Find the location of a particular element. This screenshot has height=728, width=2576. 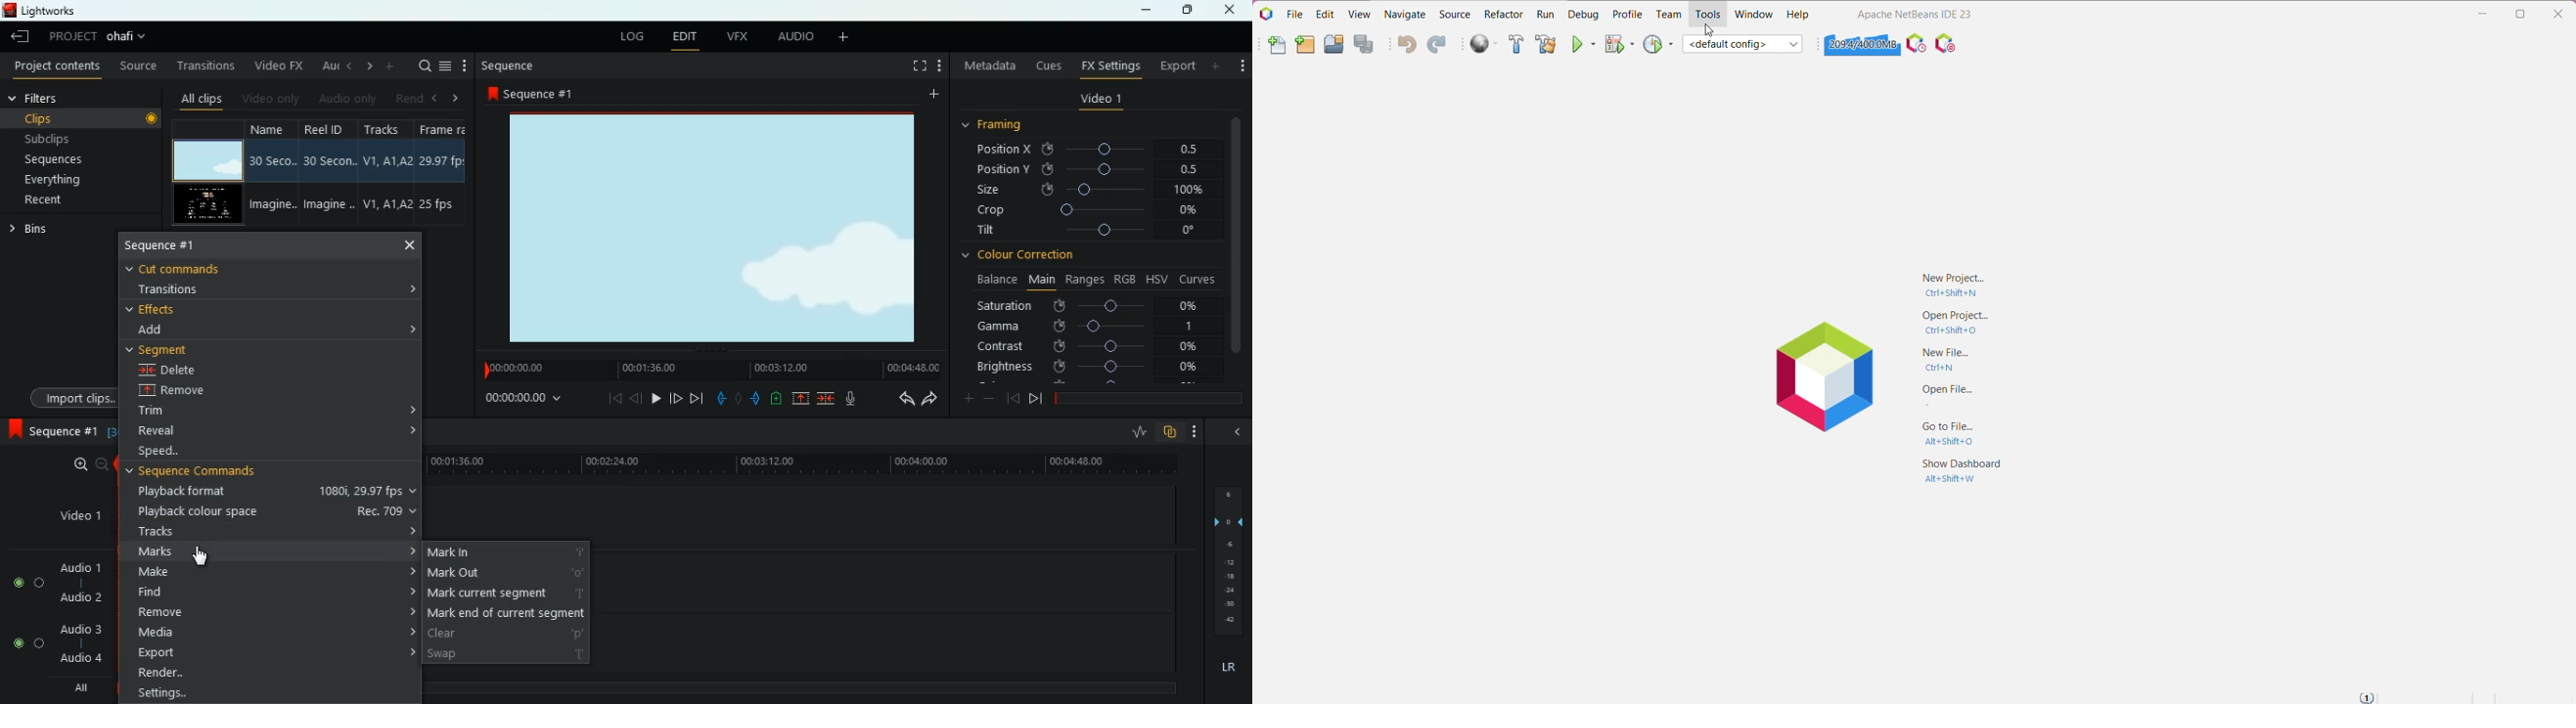

lightworks is located at coordinates (61, 12).